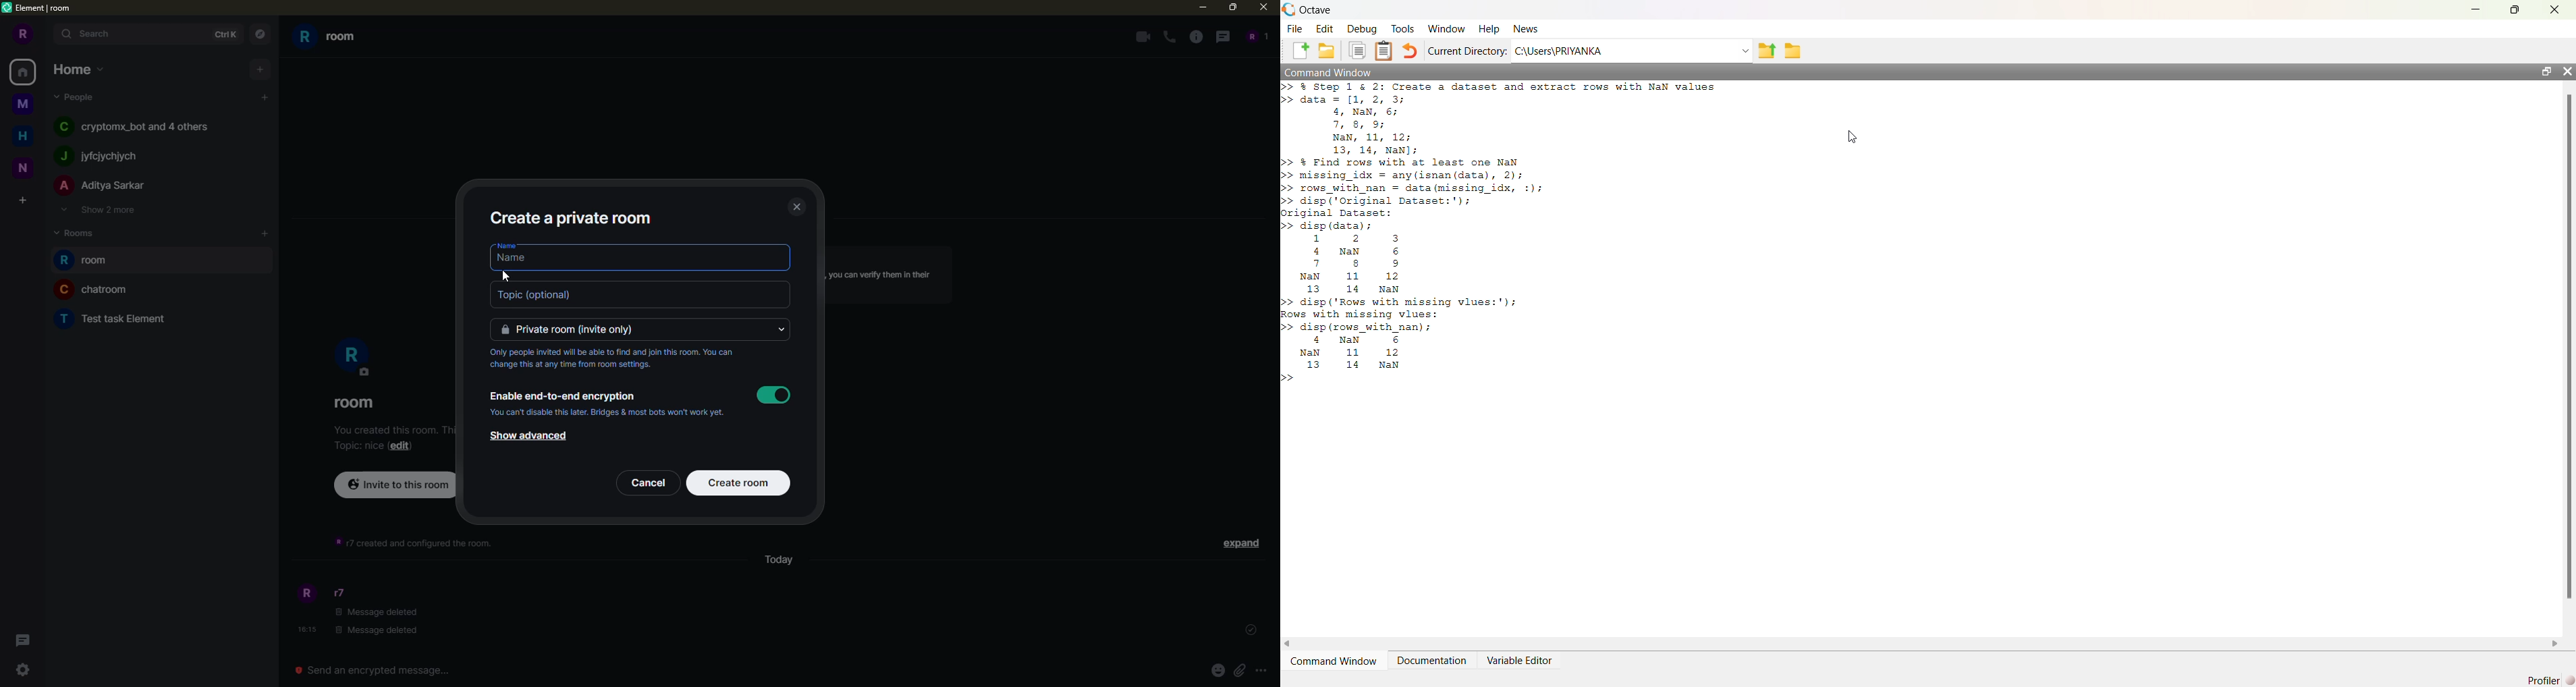 The width and height of the screenshot is (2576, 700). Describe the element at coordinates (2556, 10) in the screenshot. I see `close` at that location.